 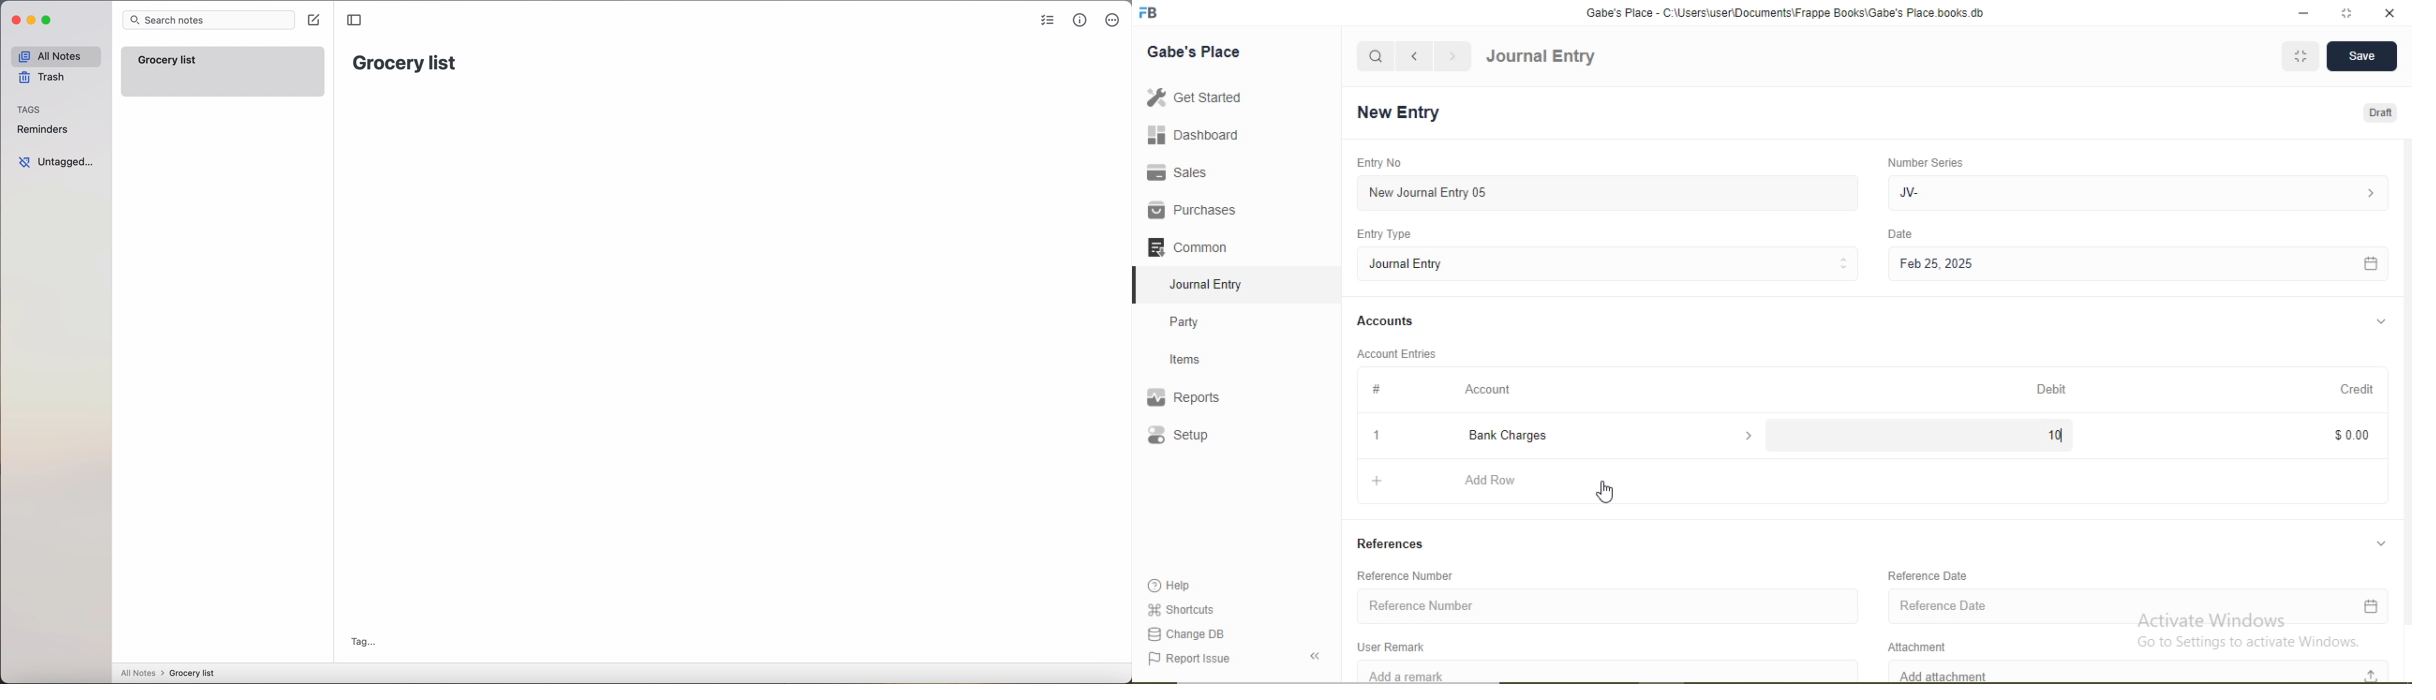 I want to click on grocery list note, so click(x=224, y=71).